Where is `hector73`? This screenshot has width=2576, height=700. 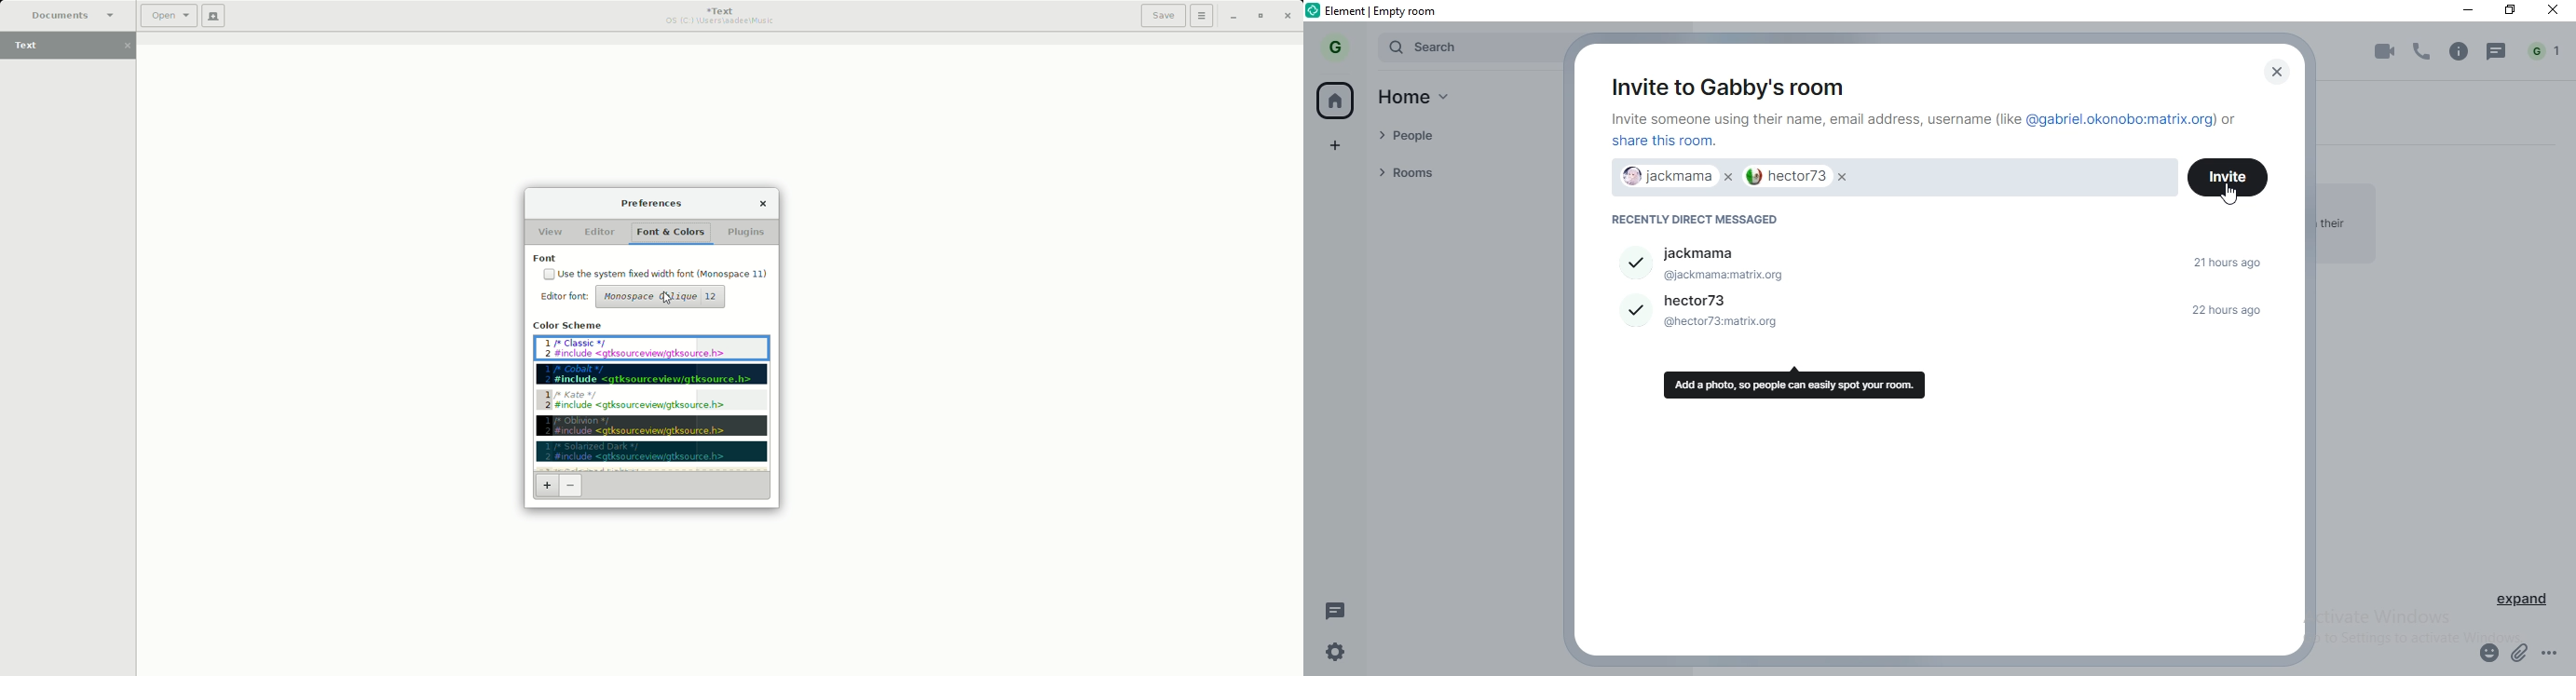
hector73 is located at coordinates (1943, 318).